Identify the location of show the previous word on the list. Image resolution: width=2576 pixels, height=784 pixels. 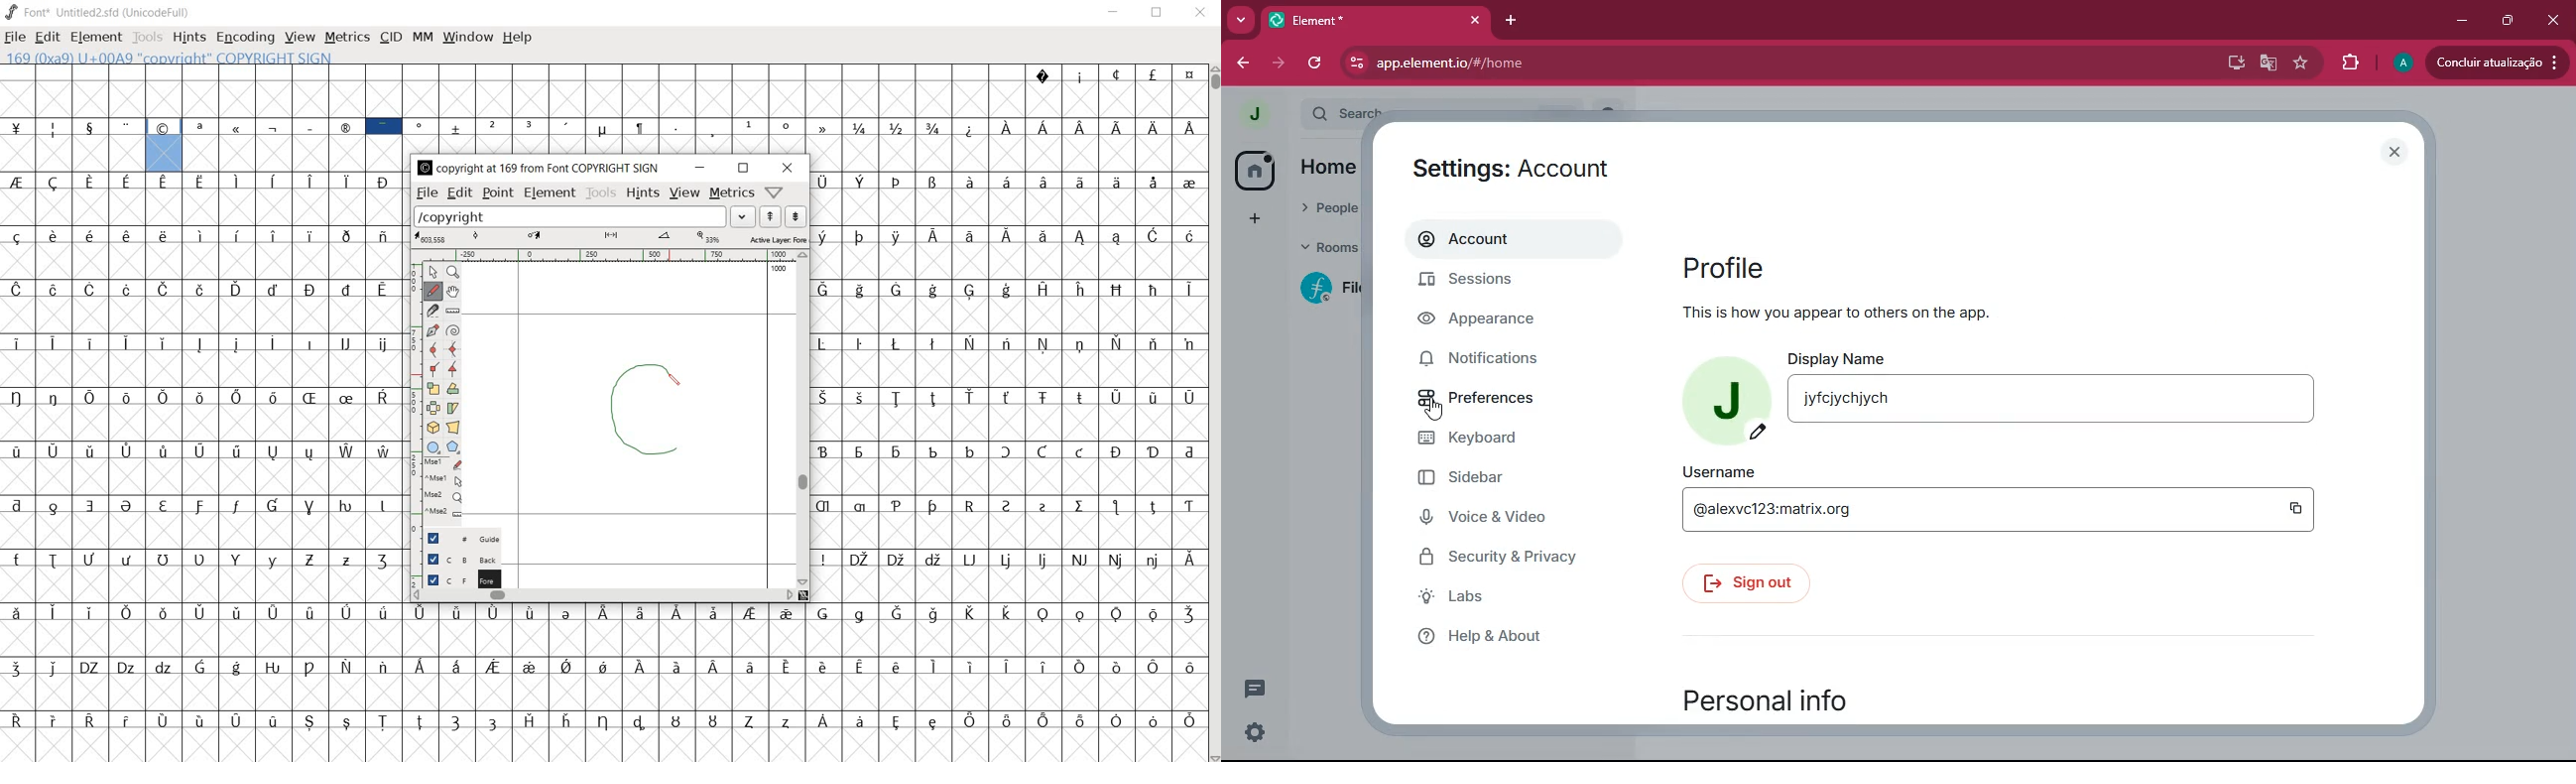
(795, 216).